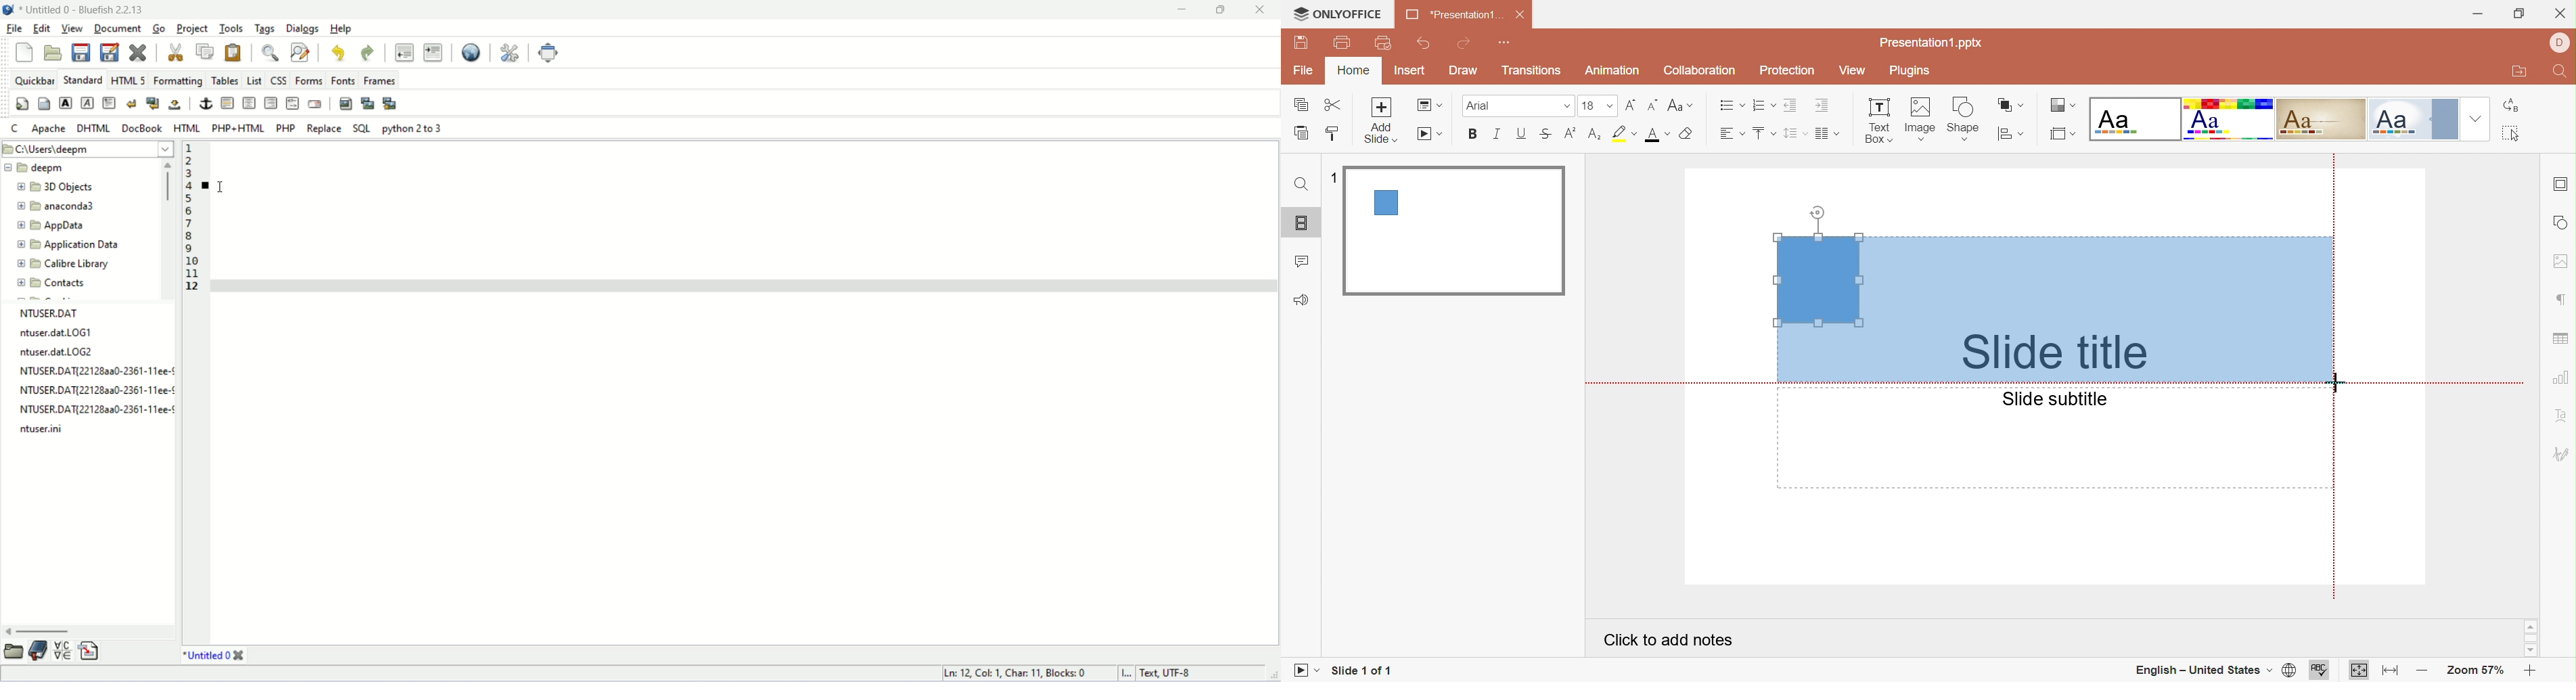 The image size is (2576, 700). What do you see at coordinates (1652, 106) in the screenshot?
I see `Decrement font size` at bounding box center [1652, 106].